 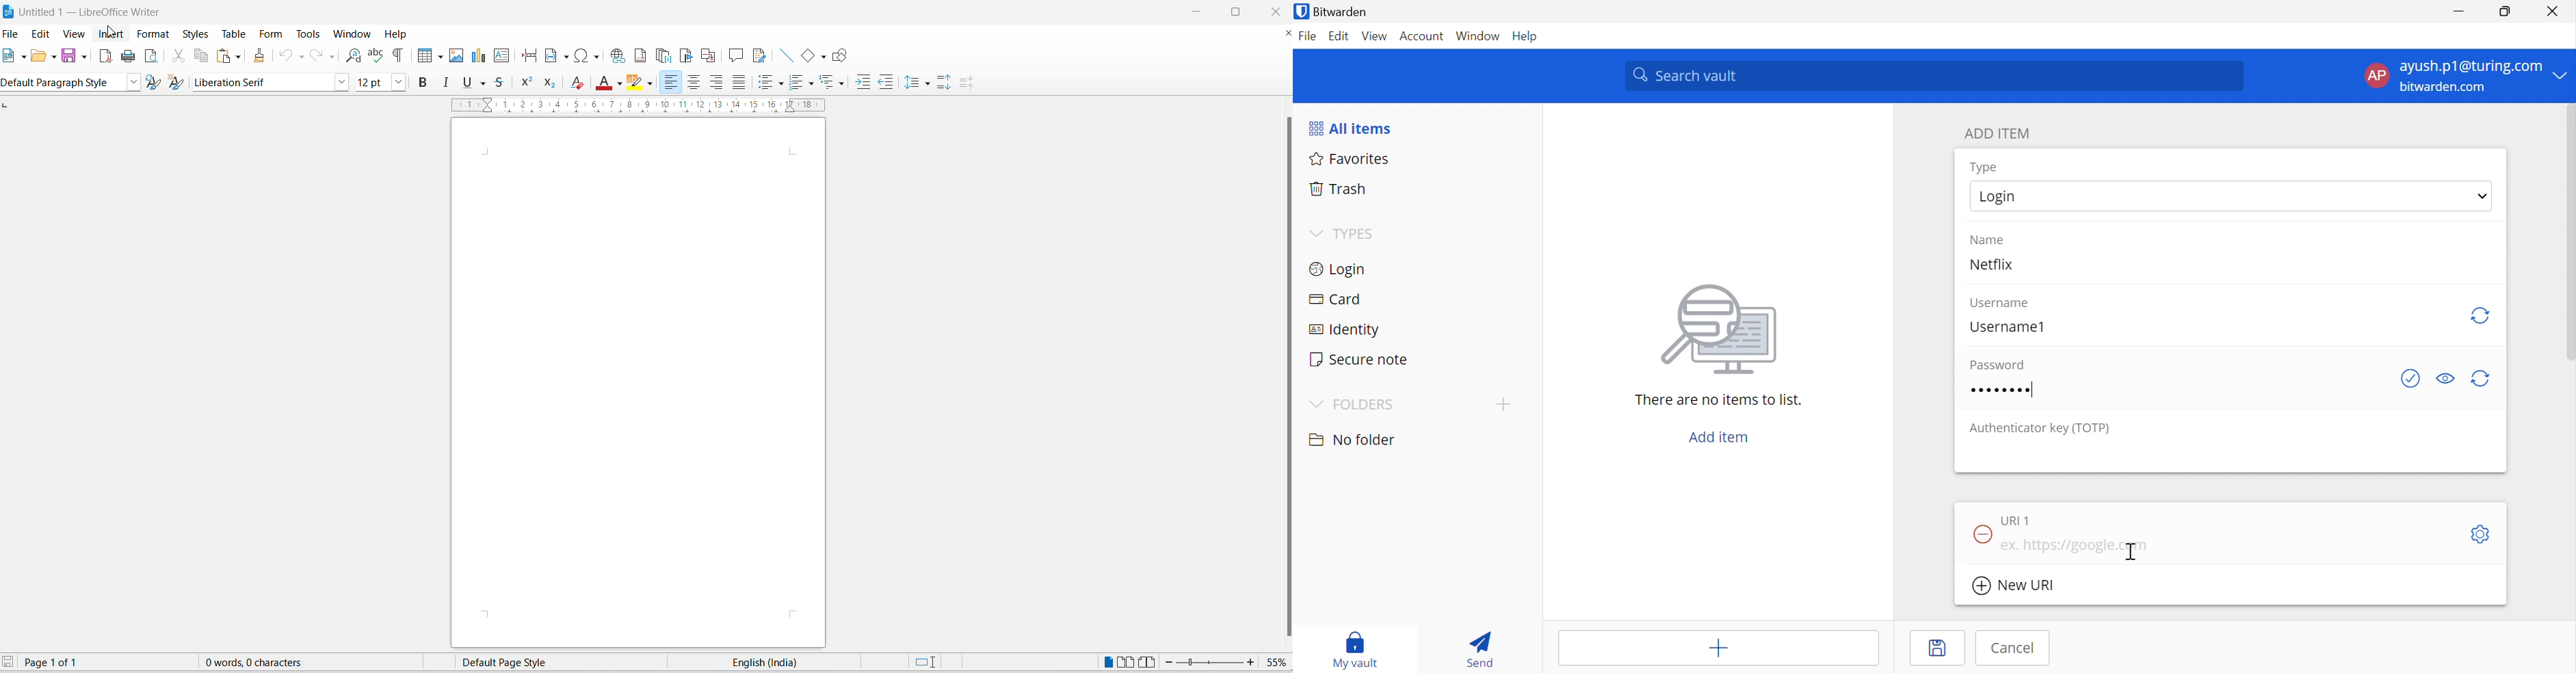 What do you see at coordinates (811, 83) in the screenshot?
I see `toggle ordered list options` at bounding box center [811, 83].